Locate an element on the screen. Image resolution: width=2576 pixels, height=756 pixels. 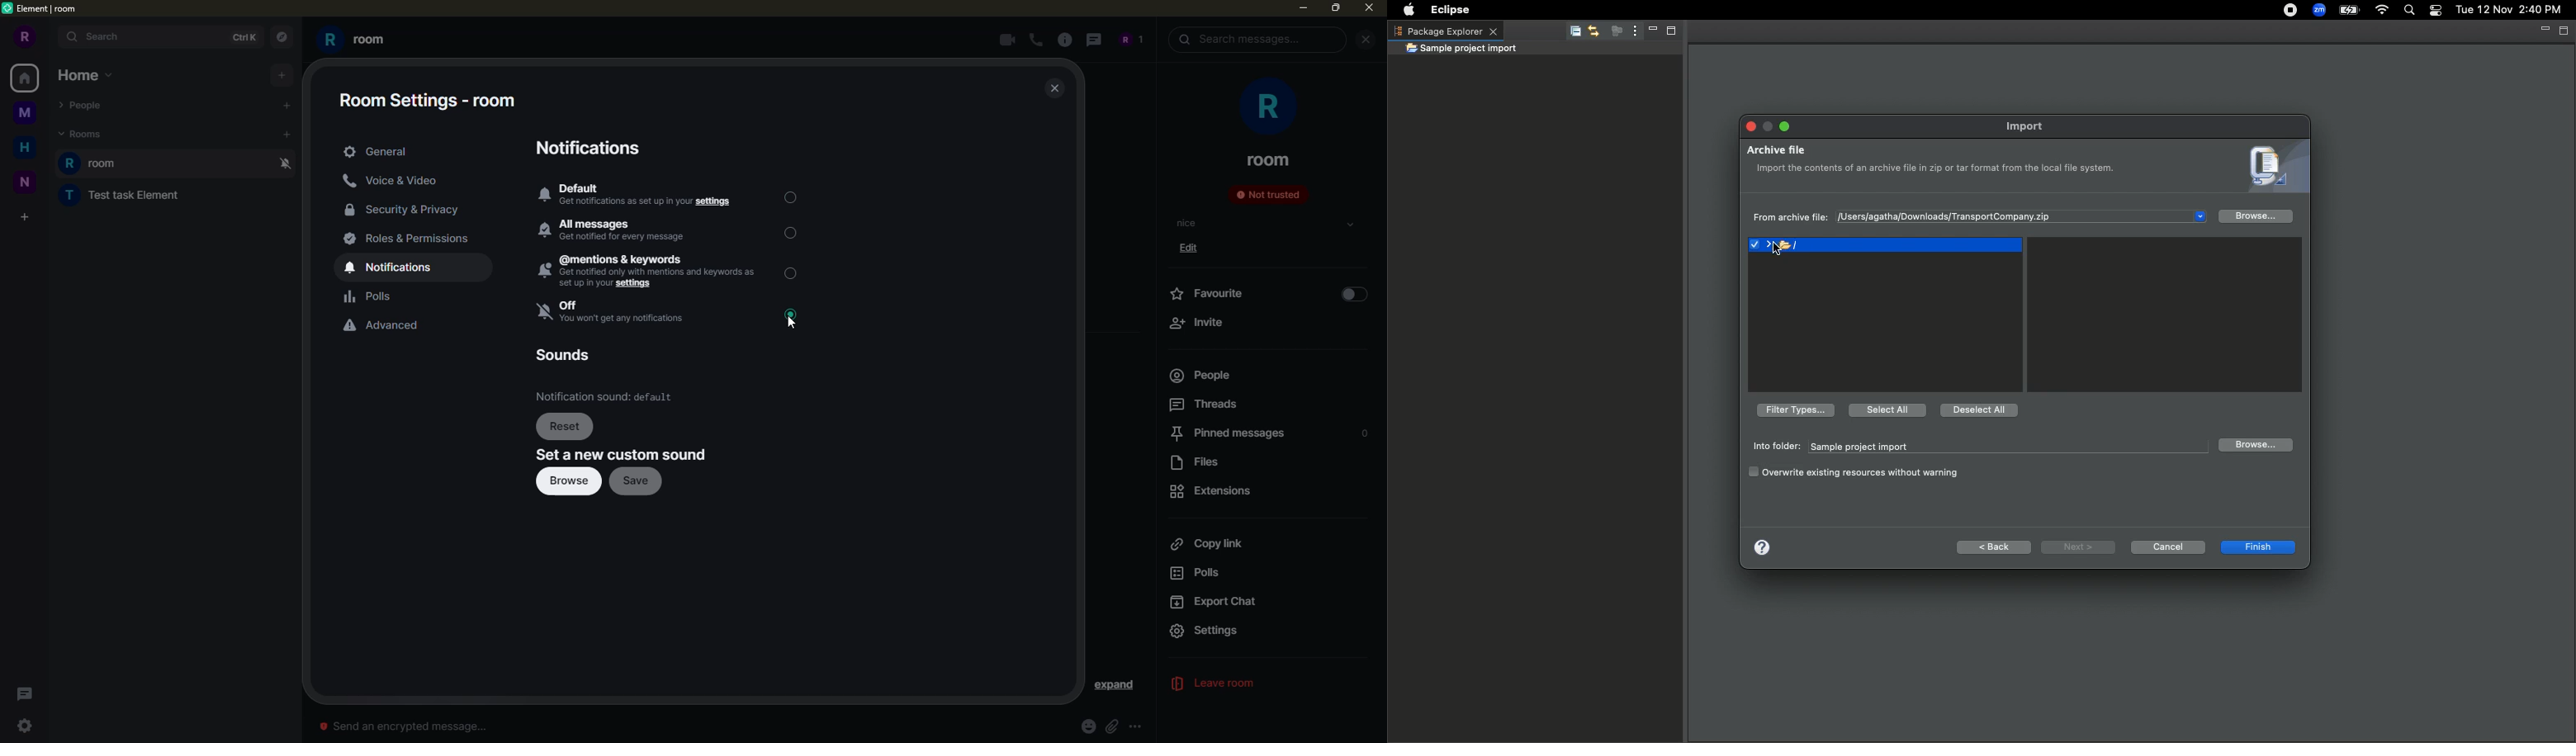
settings is located at coordinates (27, 726).